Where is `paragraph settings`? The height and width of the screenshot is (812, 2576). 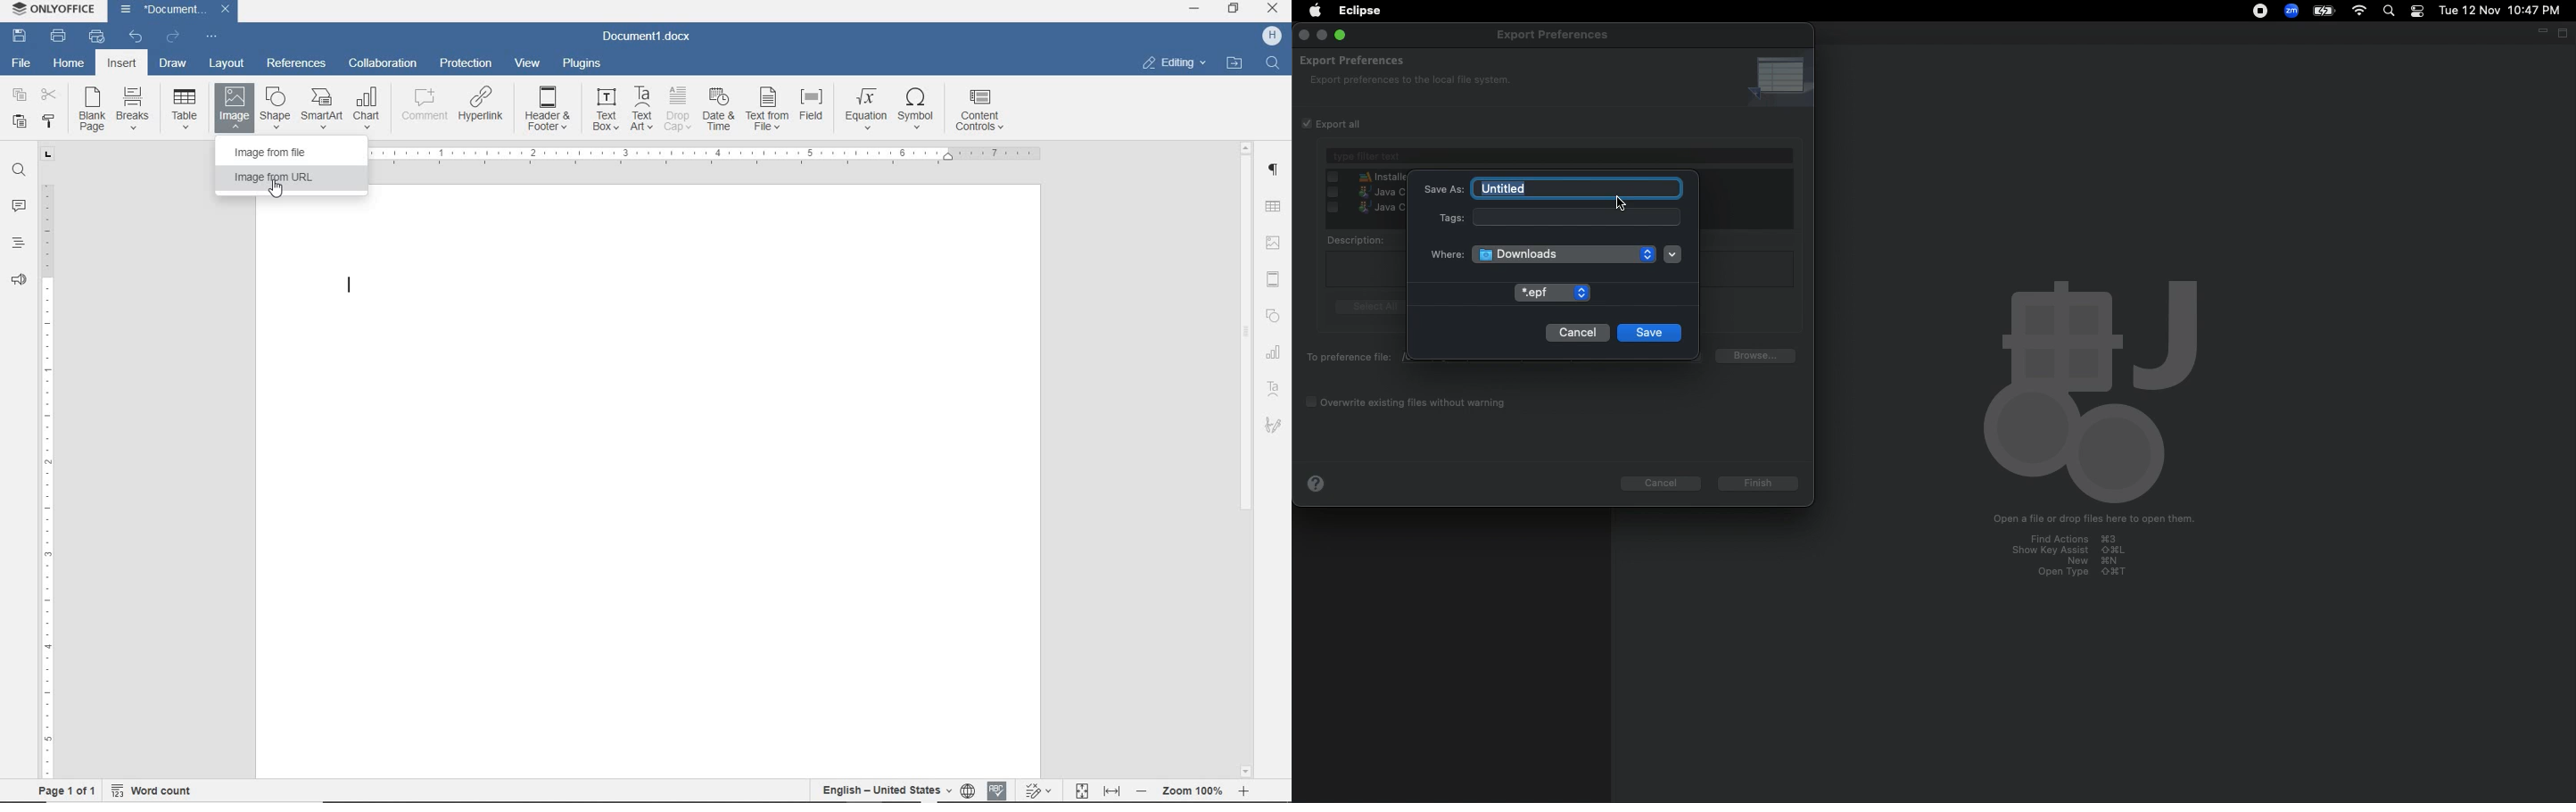
paragraph settings is located at coordinates (1276, 172).